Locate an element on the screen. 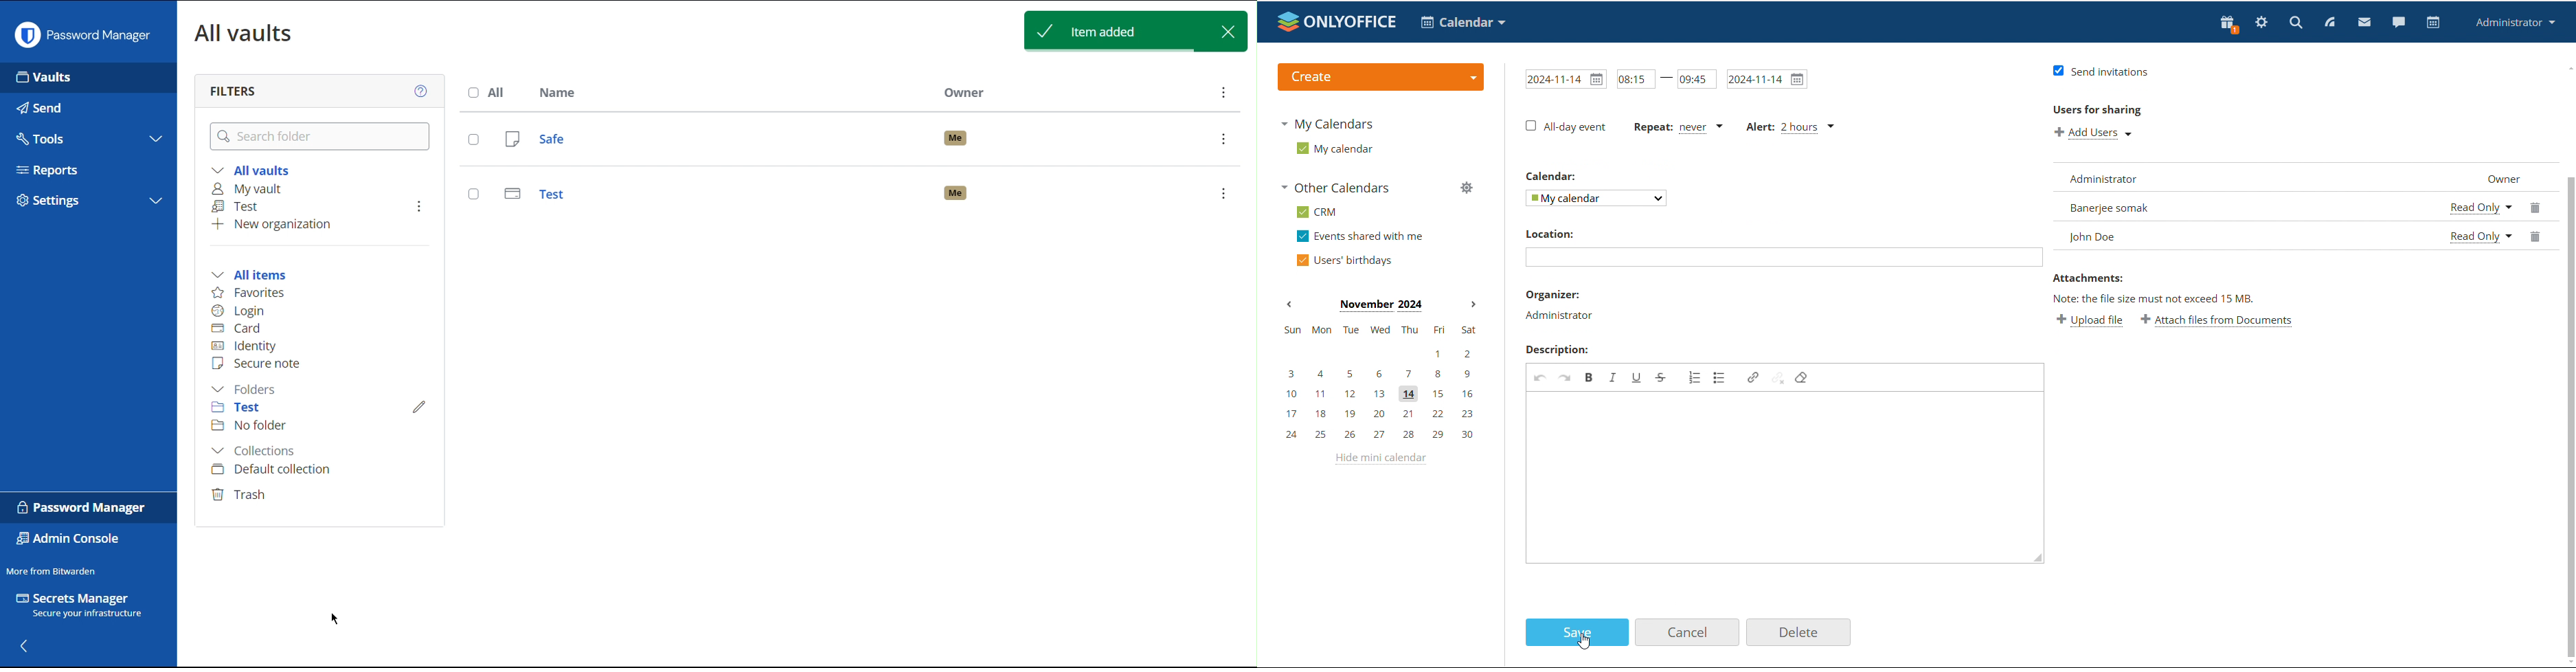 This screenshot has width=2576, height=672. Identity is located at coordinates (246, 346).